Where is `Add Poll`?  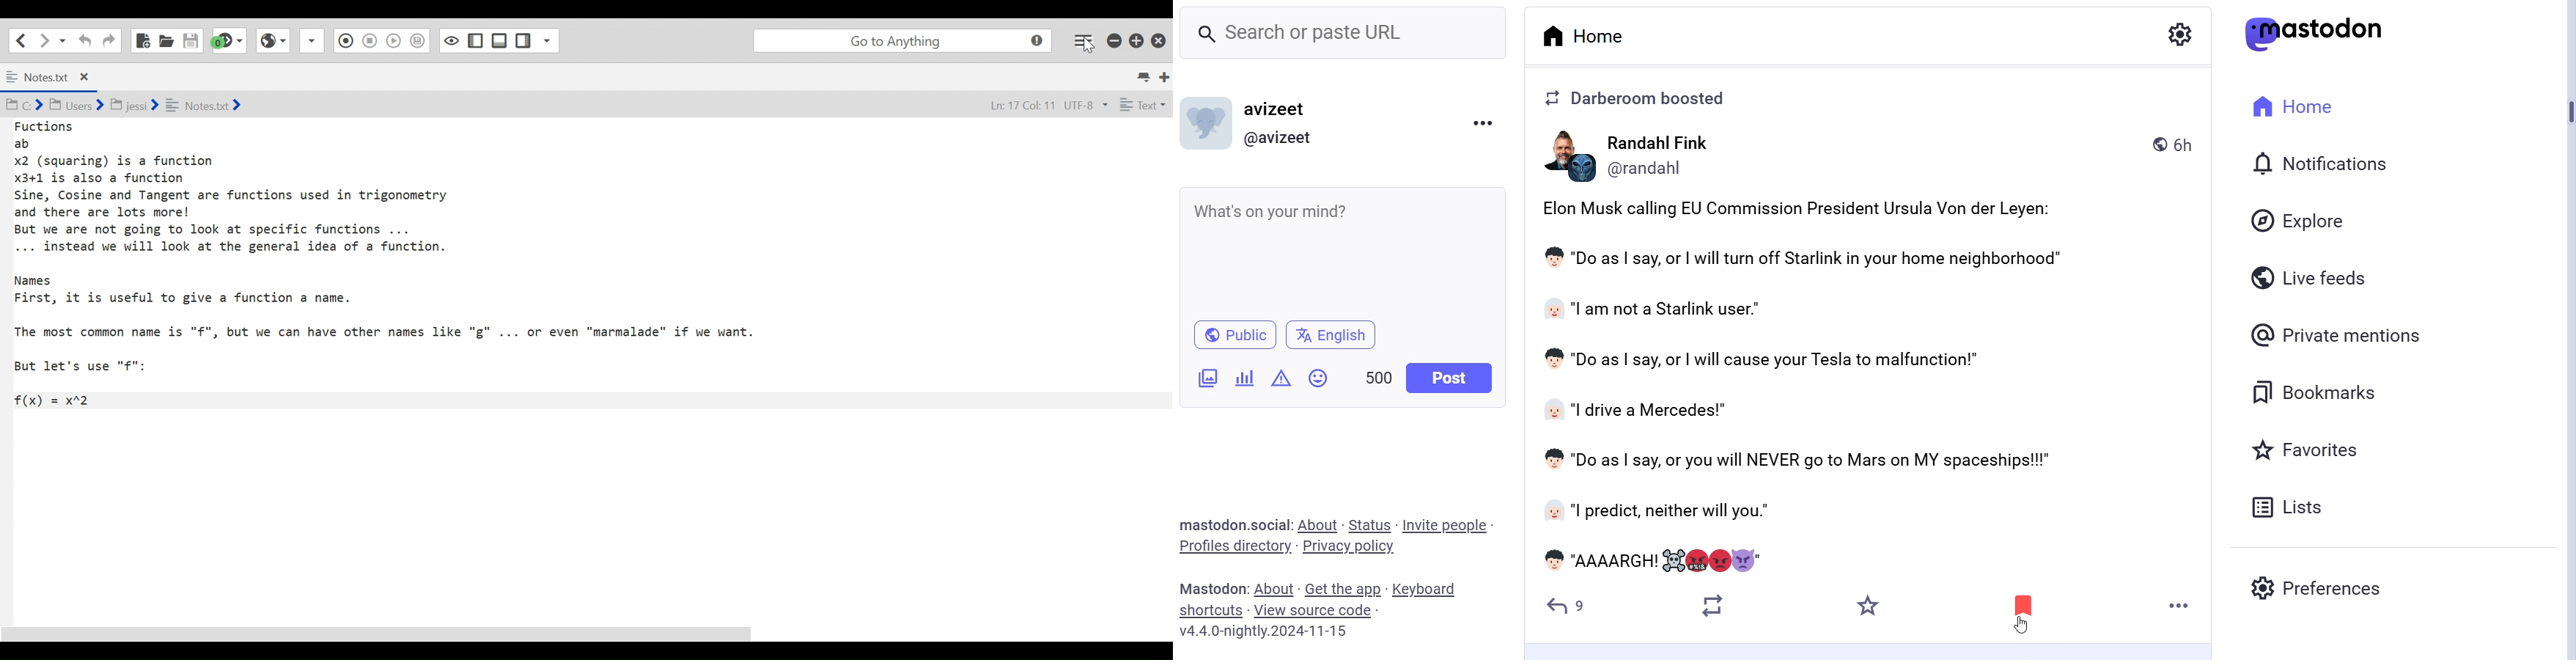 Add Poll is located at coordinates (1245, 378).